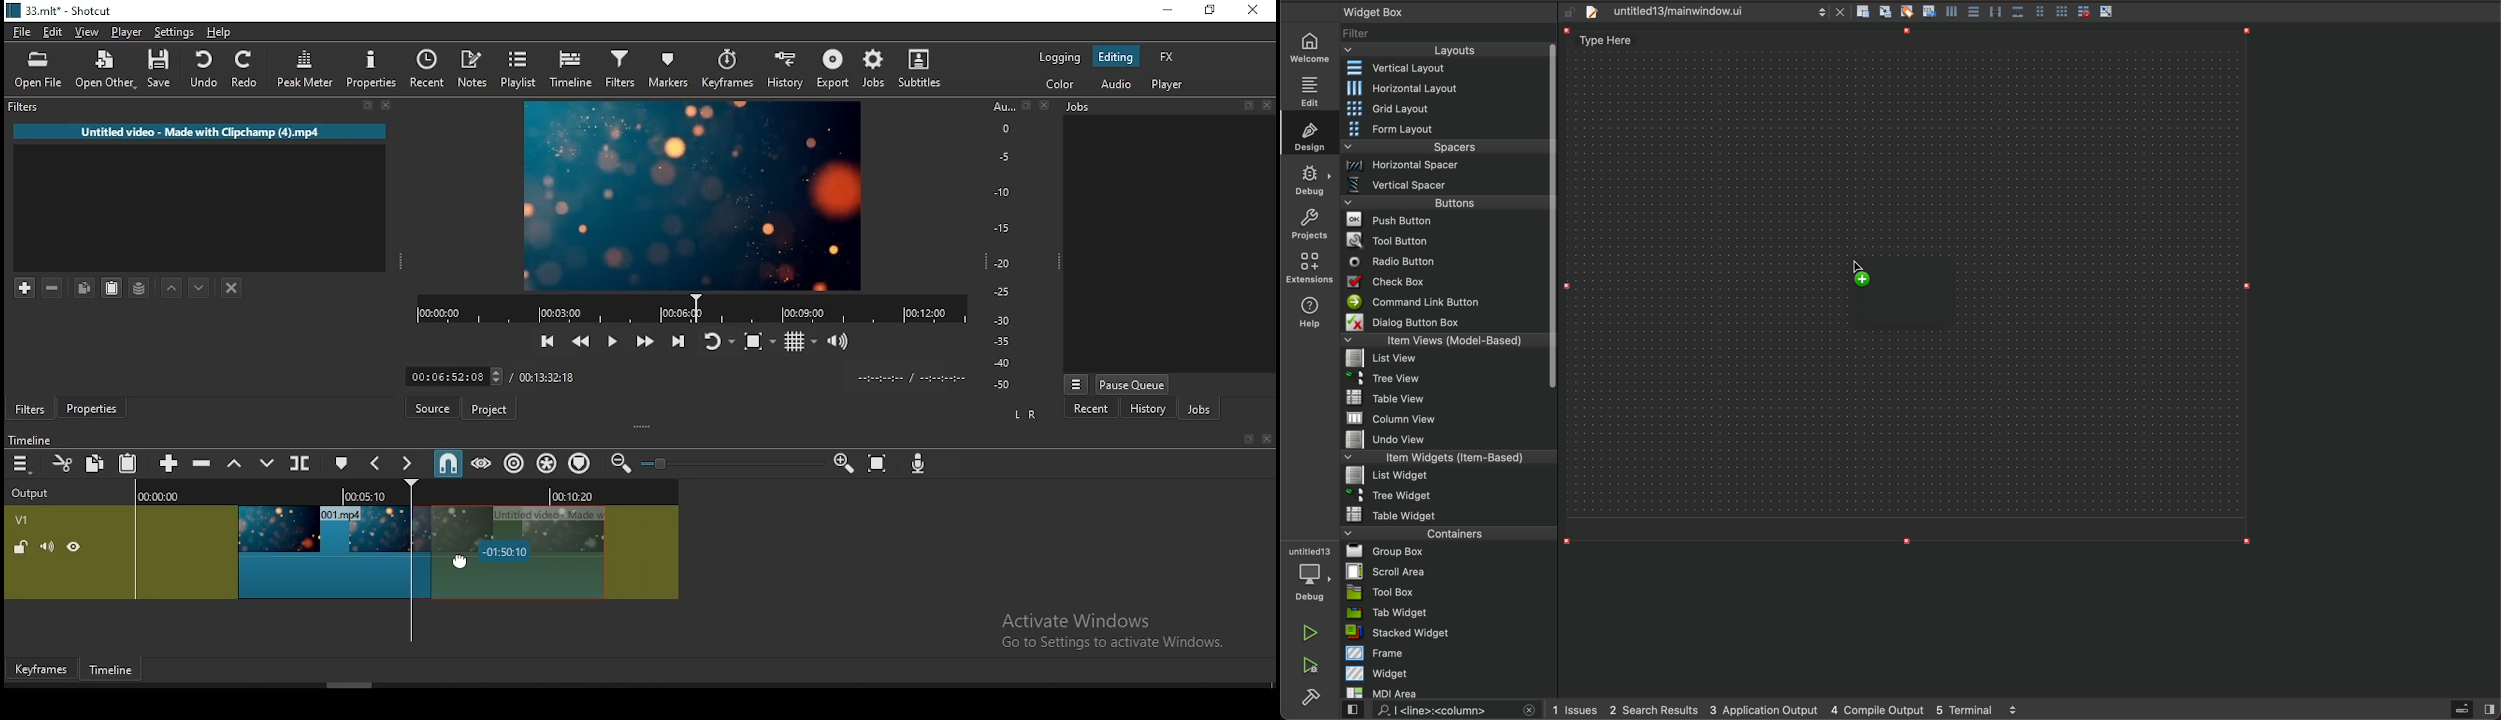  Describe the element at coordinates (1445, 439) in the screenshot. I see `undo view` at that location.